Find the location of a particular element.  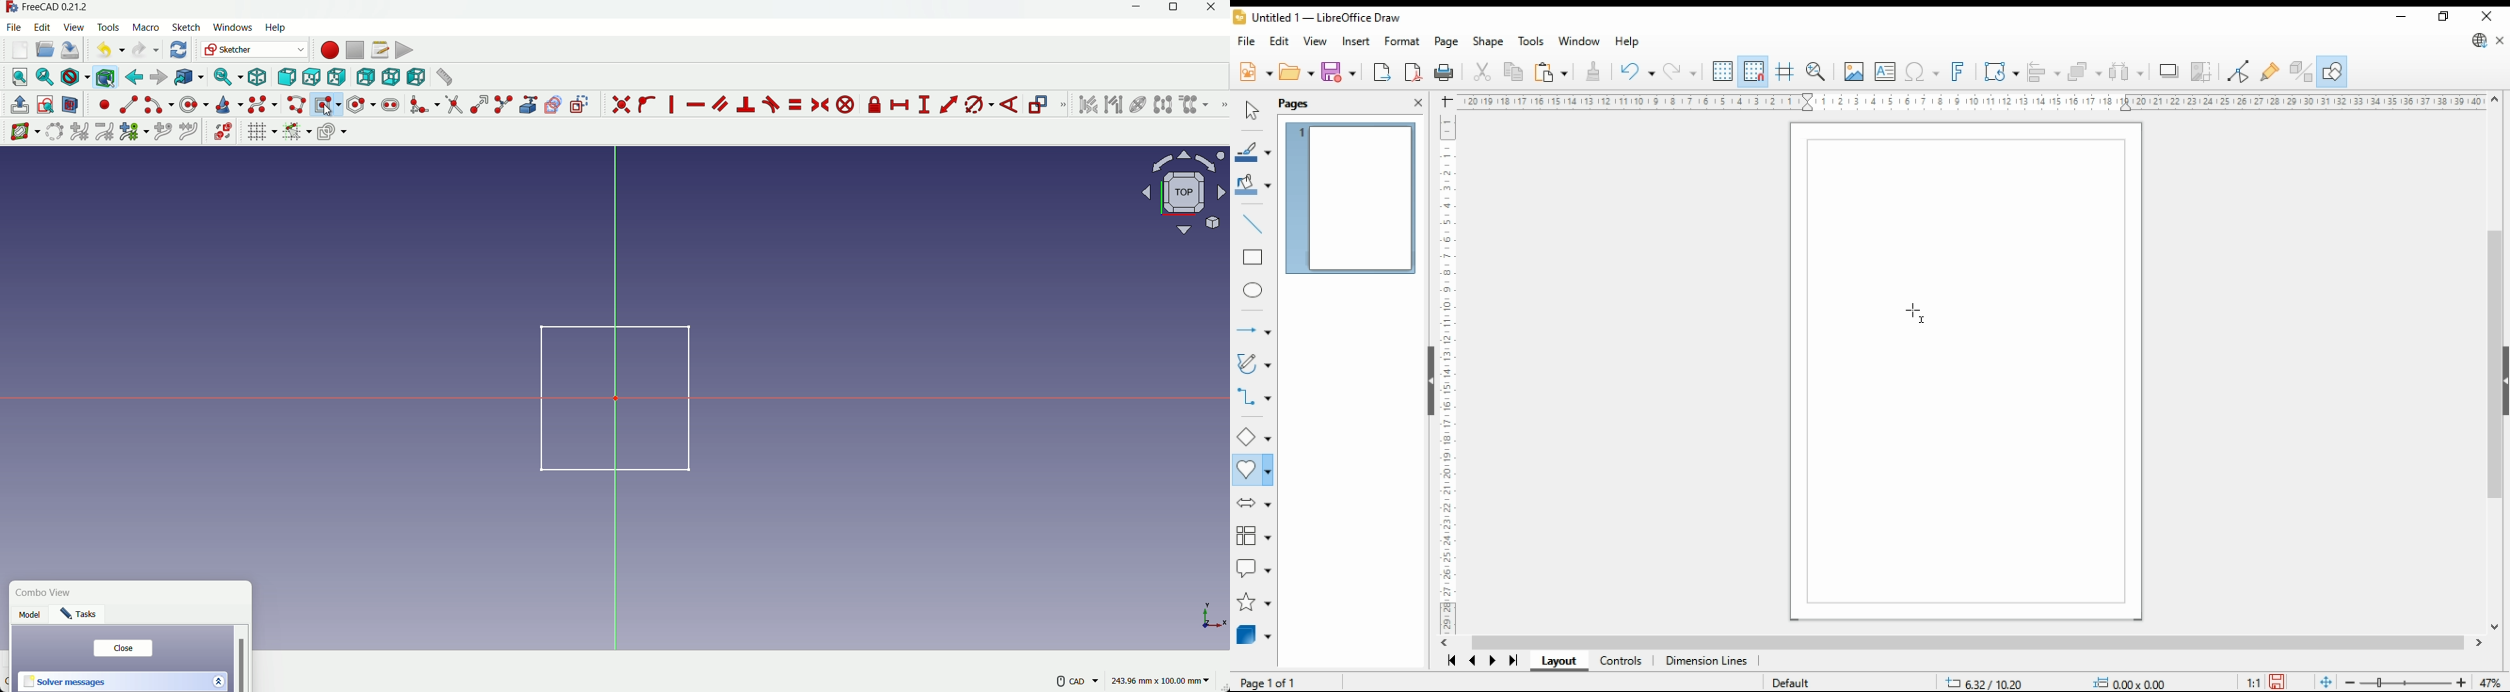

Solver Messages is located at coordinates (65, 682).